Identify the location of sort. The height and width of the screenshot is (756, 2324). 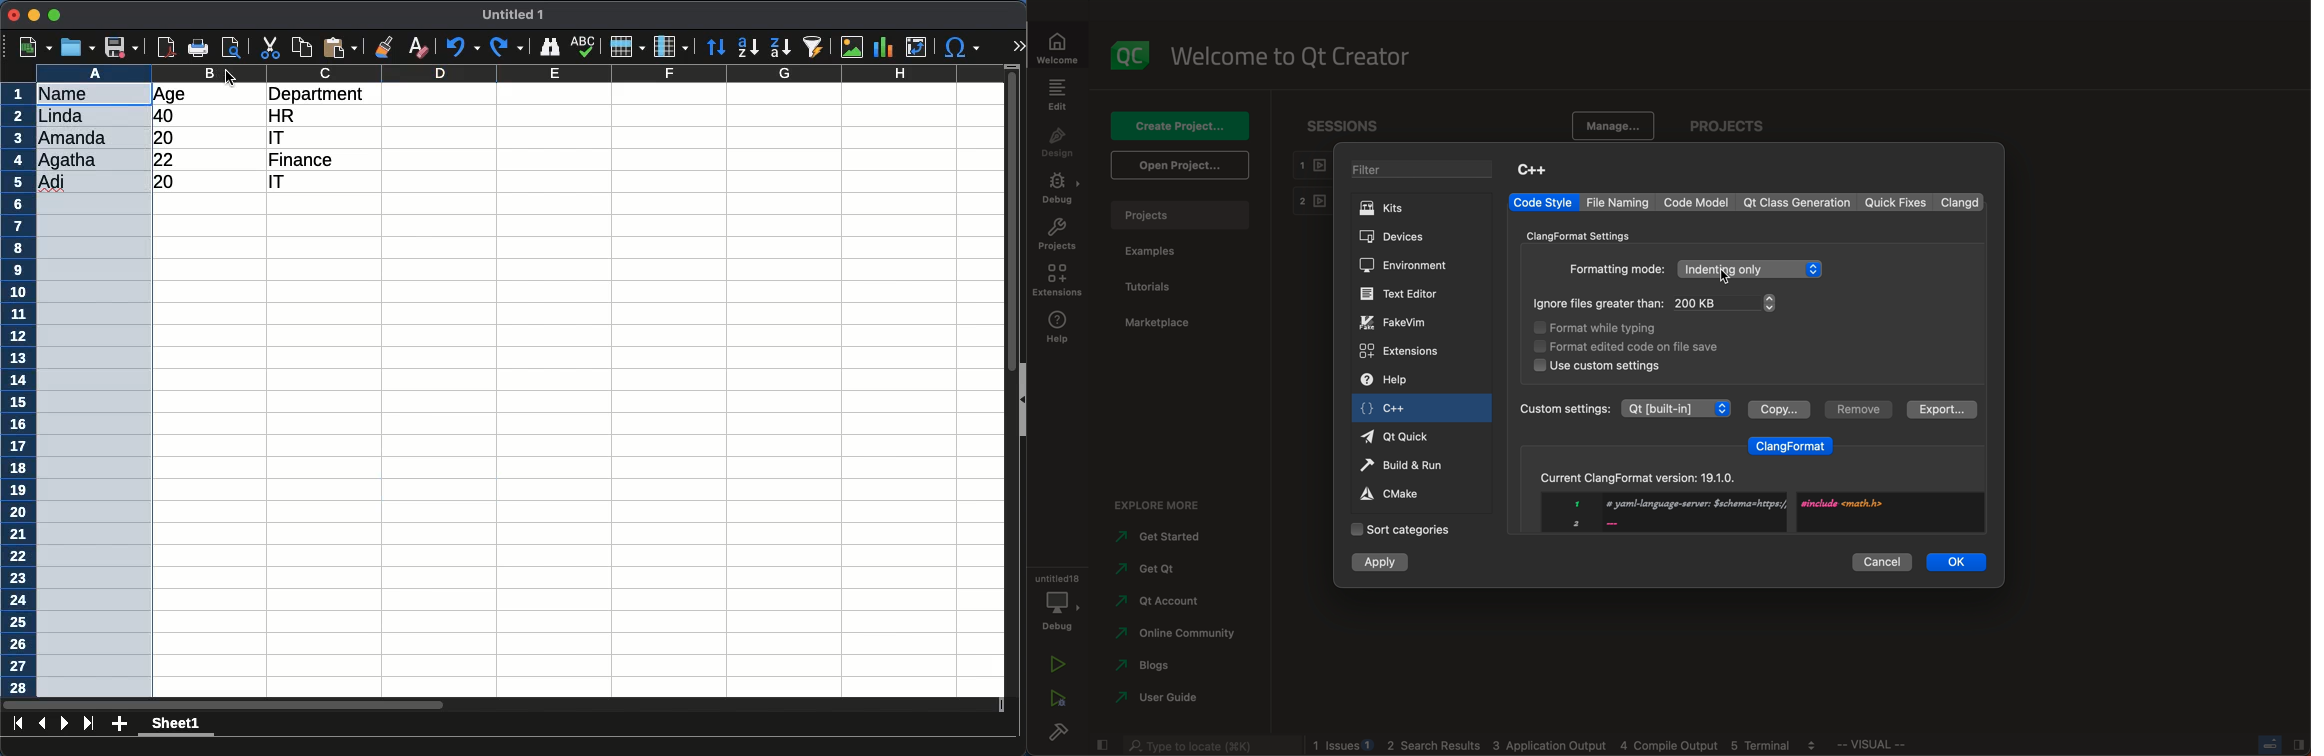
(816, 47).